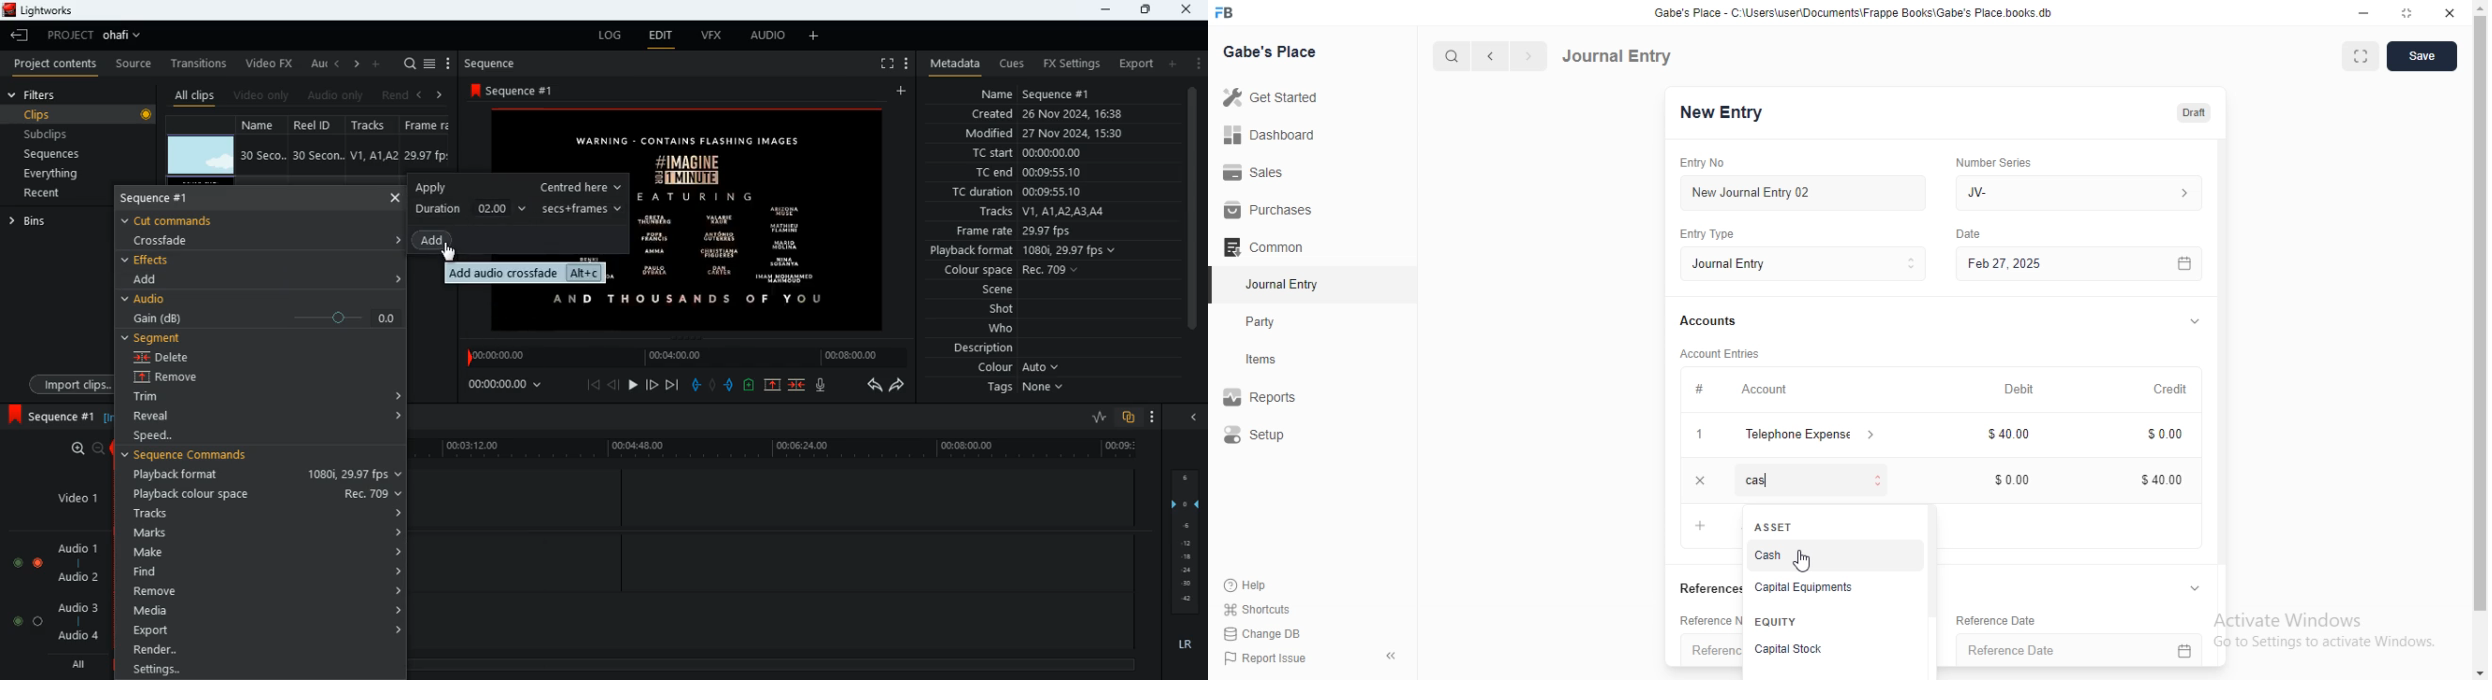 The width and height of the screenshot is (2492, 700). What do you see at coordinates (1773, 390) in the screenshot?
I see `Account` at bounding box center [1773, 390].